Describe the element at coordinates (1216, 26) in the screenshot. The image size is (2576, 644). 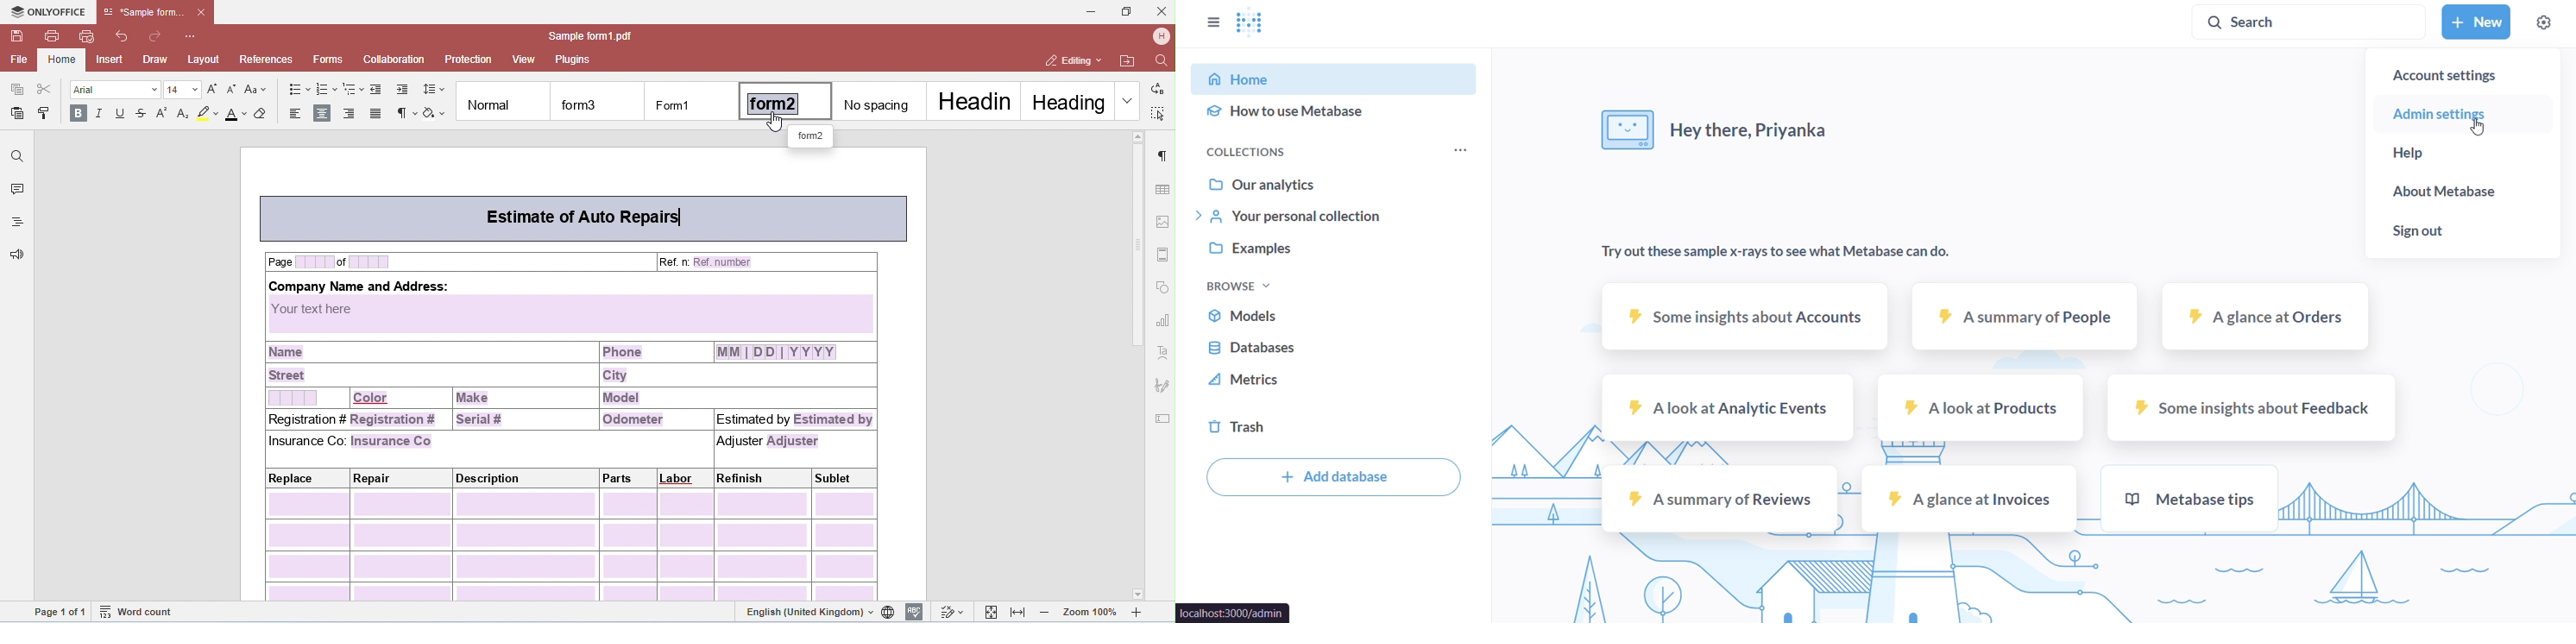
I see `close sidebar` at that location.